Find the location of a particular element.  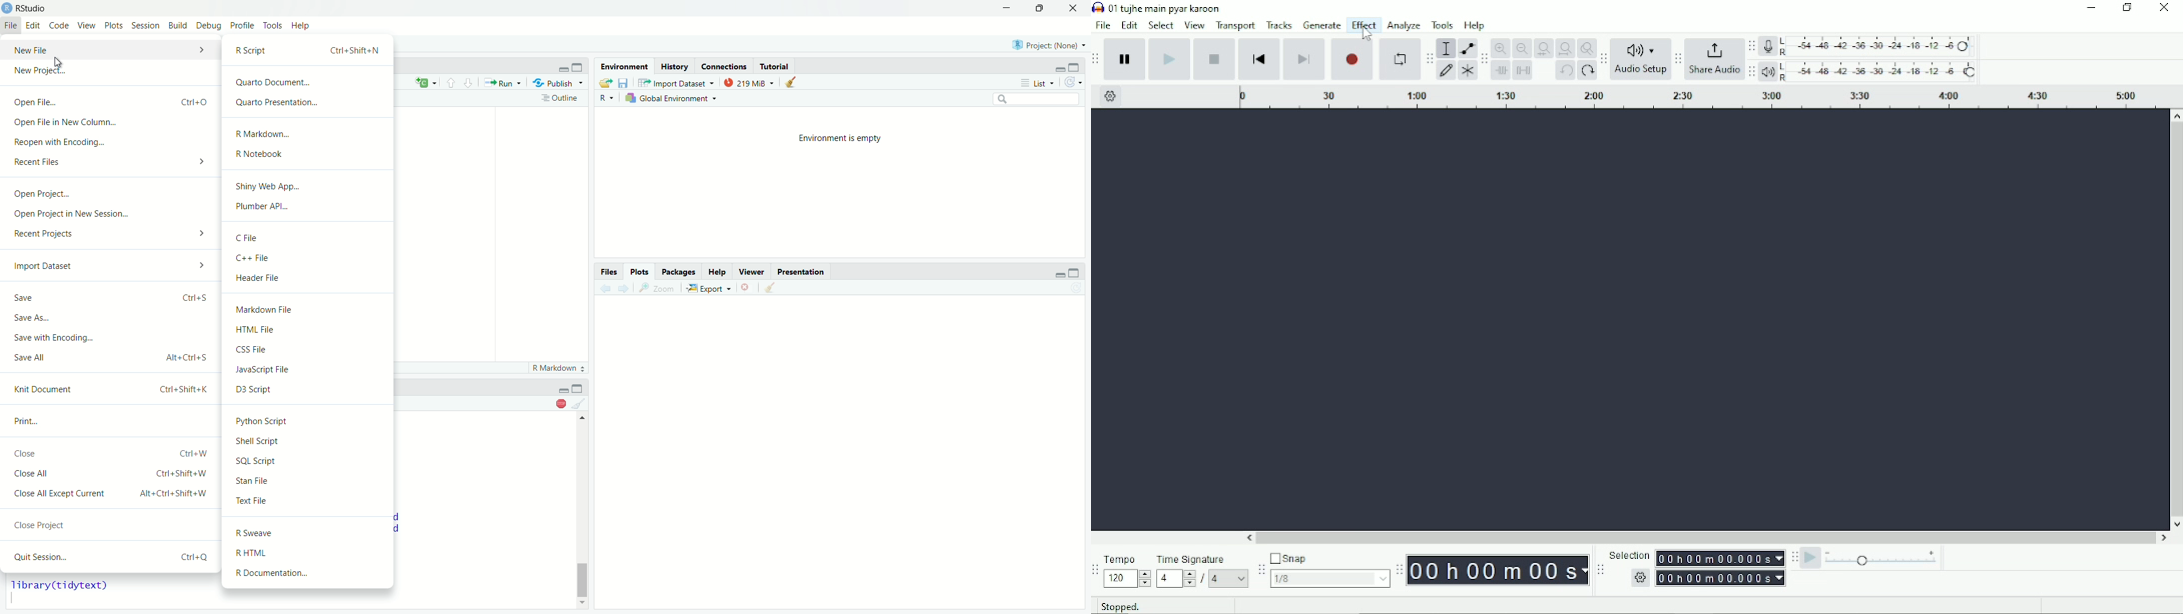

Generate is located at coordinates (1323, 25).